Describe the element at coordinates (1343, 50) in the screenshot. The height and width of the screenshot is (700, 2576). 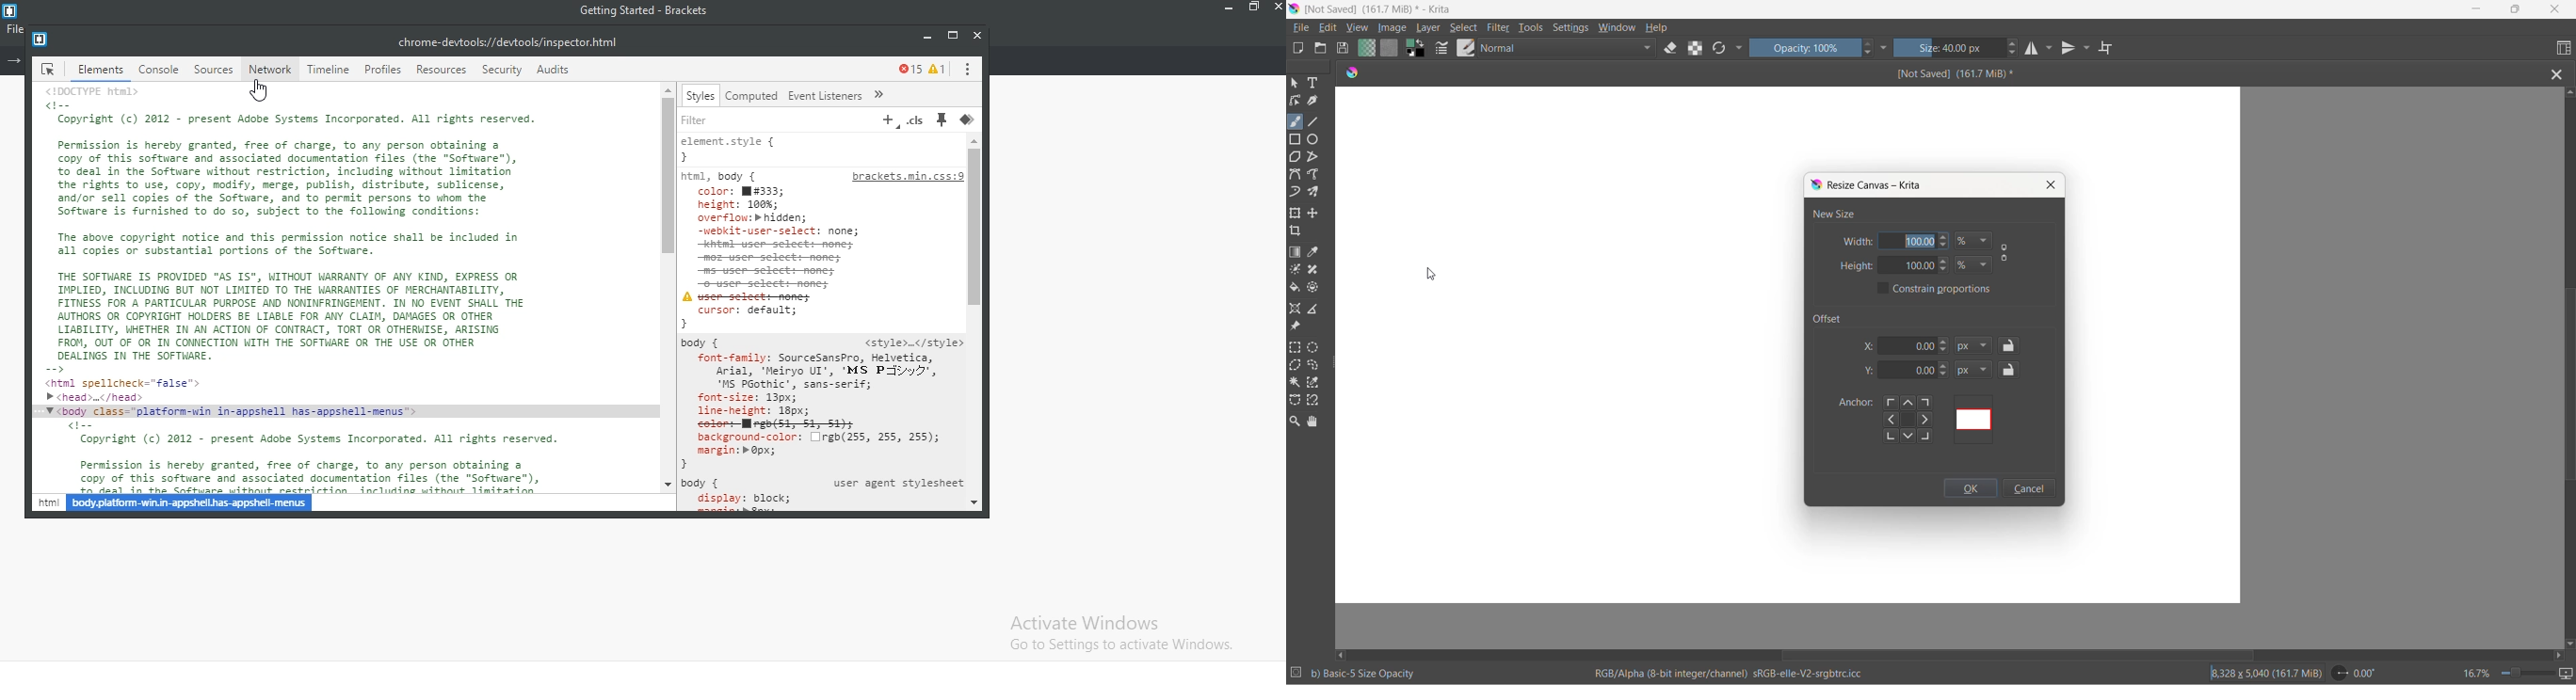
I see `save` at that location.